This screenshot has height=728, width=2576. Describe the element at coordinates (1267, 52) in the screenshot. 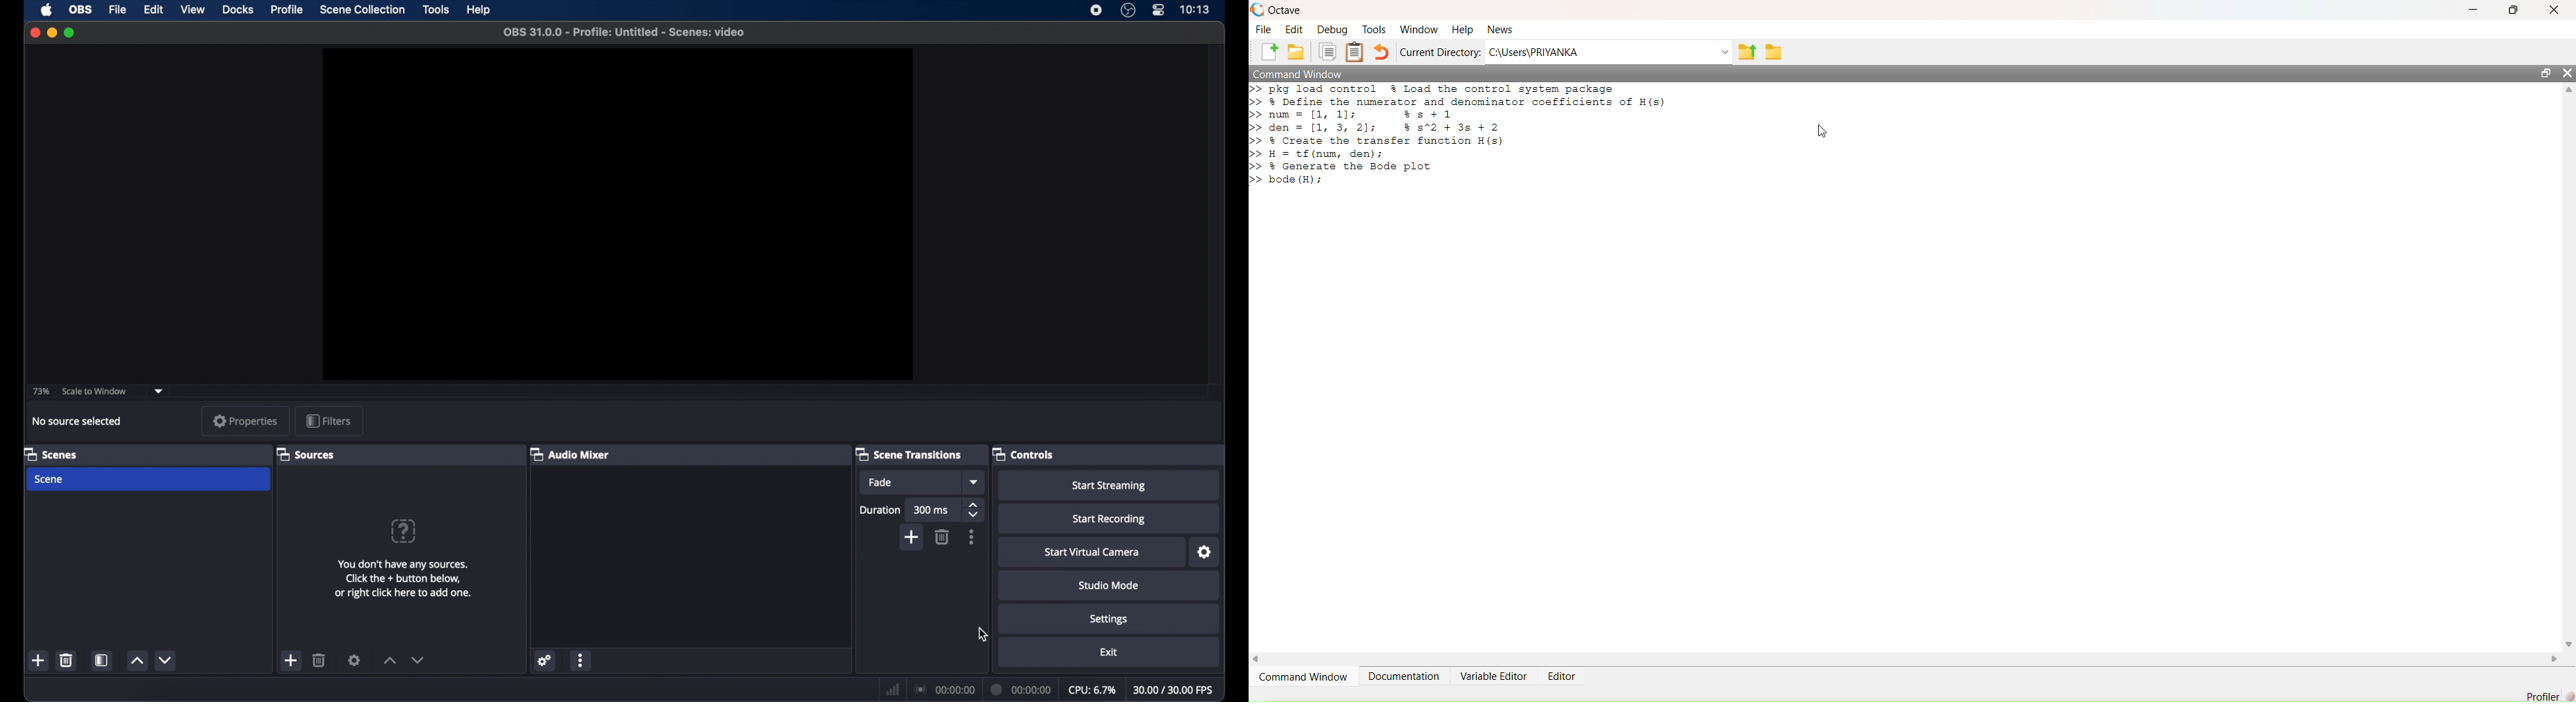

I see `New script` at that location.